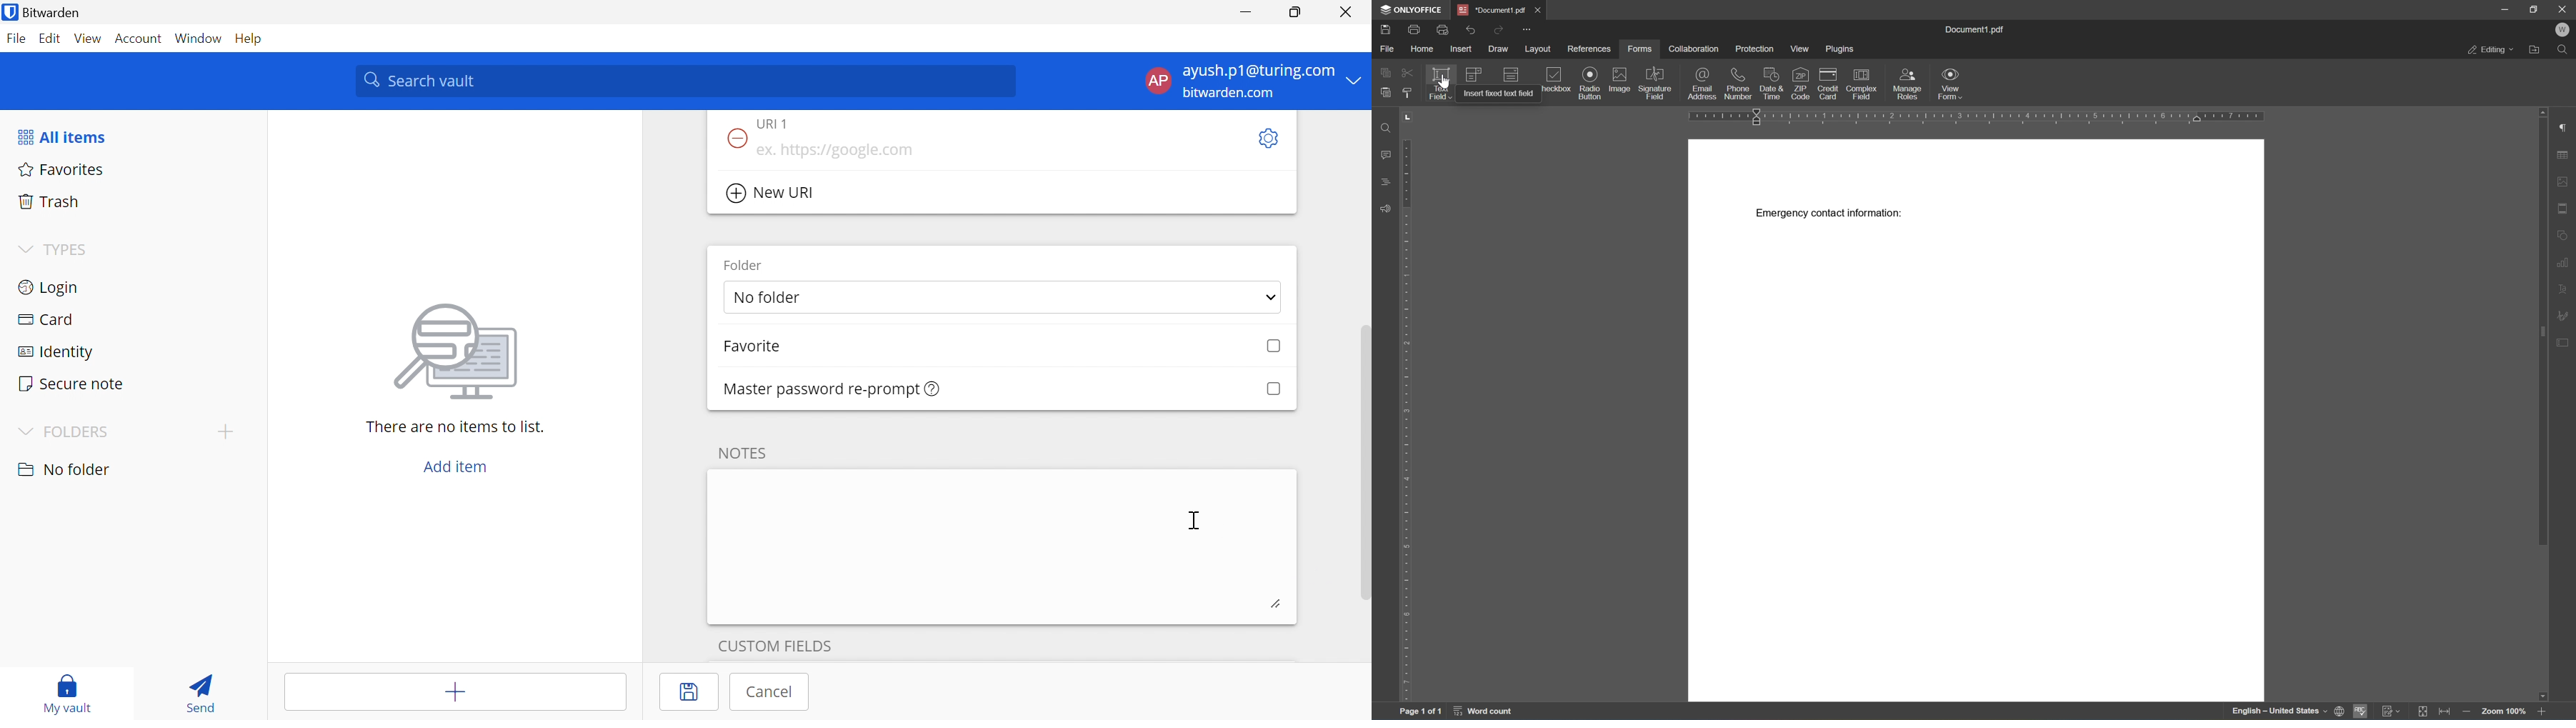  What do you see at coordinates (1197, 521) in the screenshot?
I see `Cursor` at bounding box center [1197, 521].